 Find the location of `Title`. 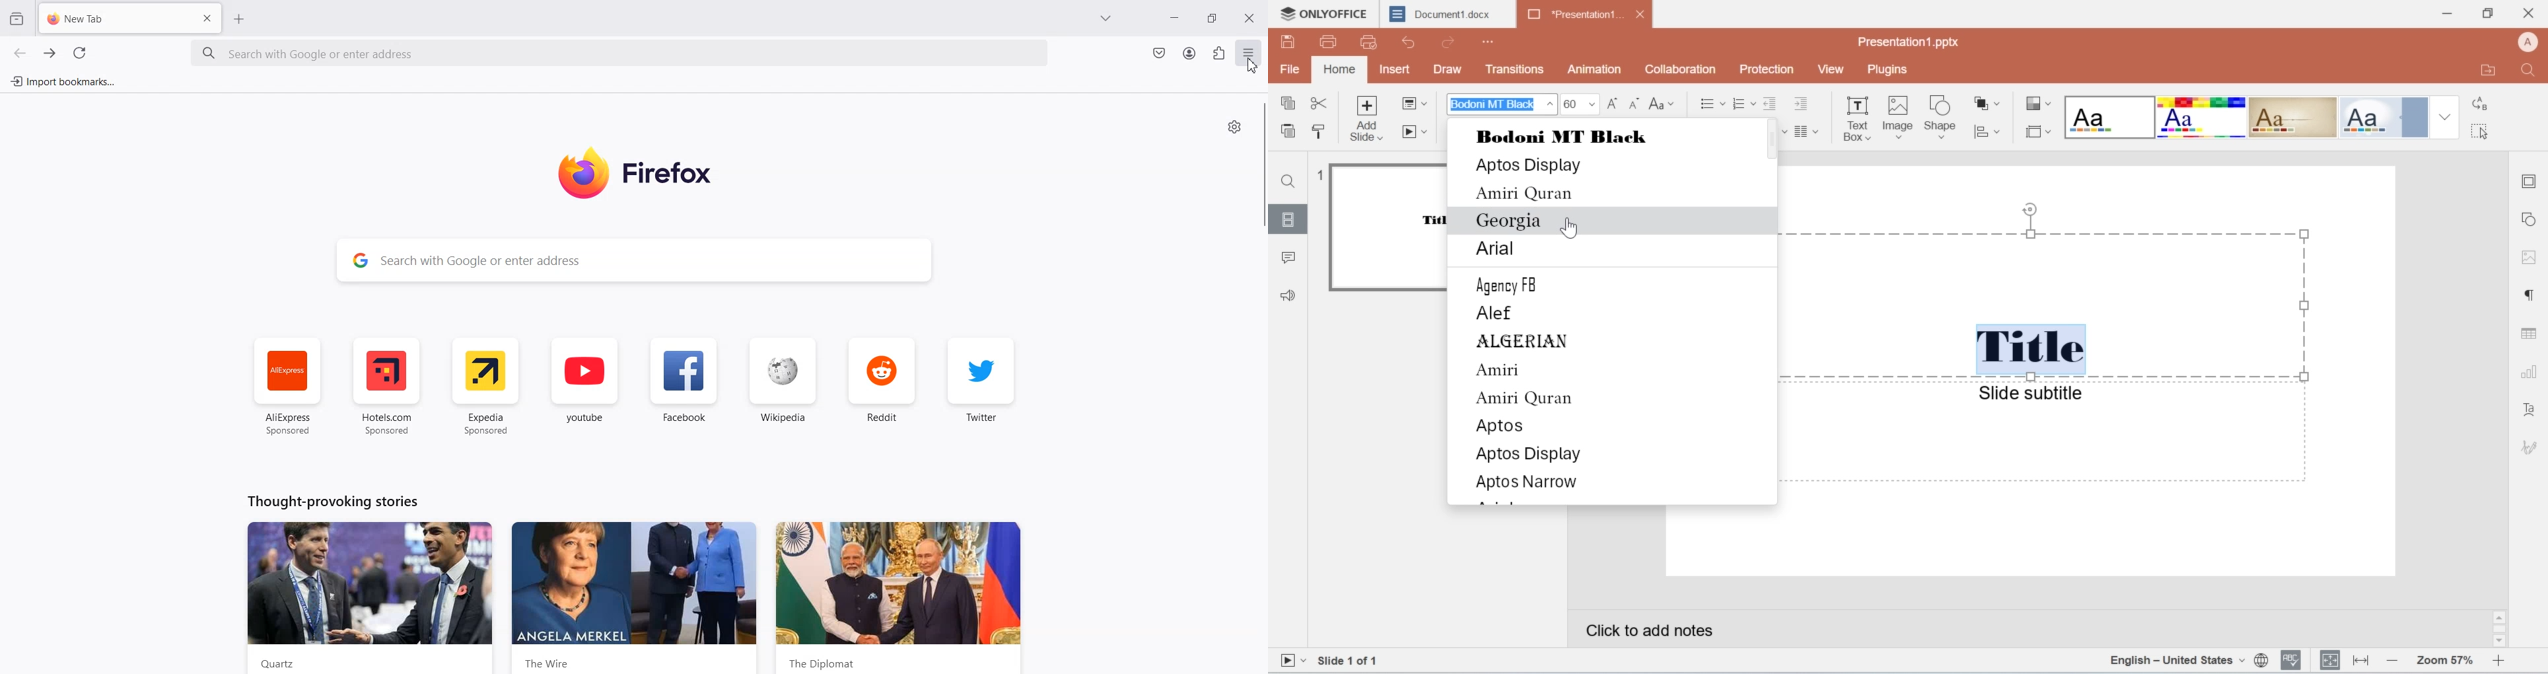

Title is located at coordinates (2031, 349).